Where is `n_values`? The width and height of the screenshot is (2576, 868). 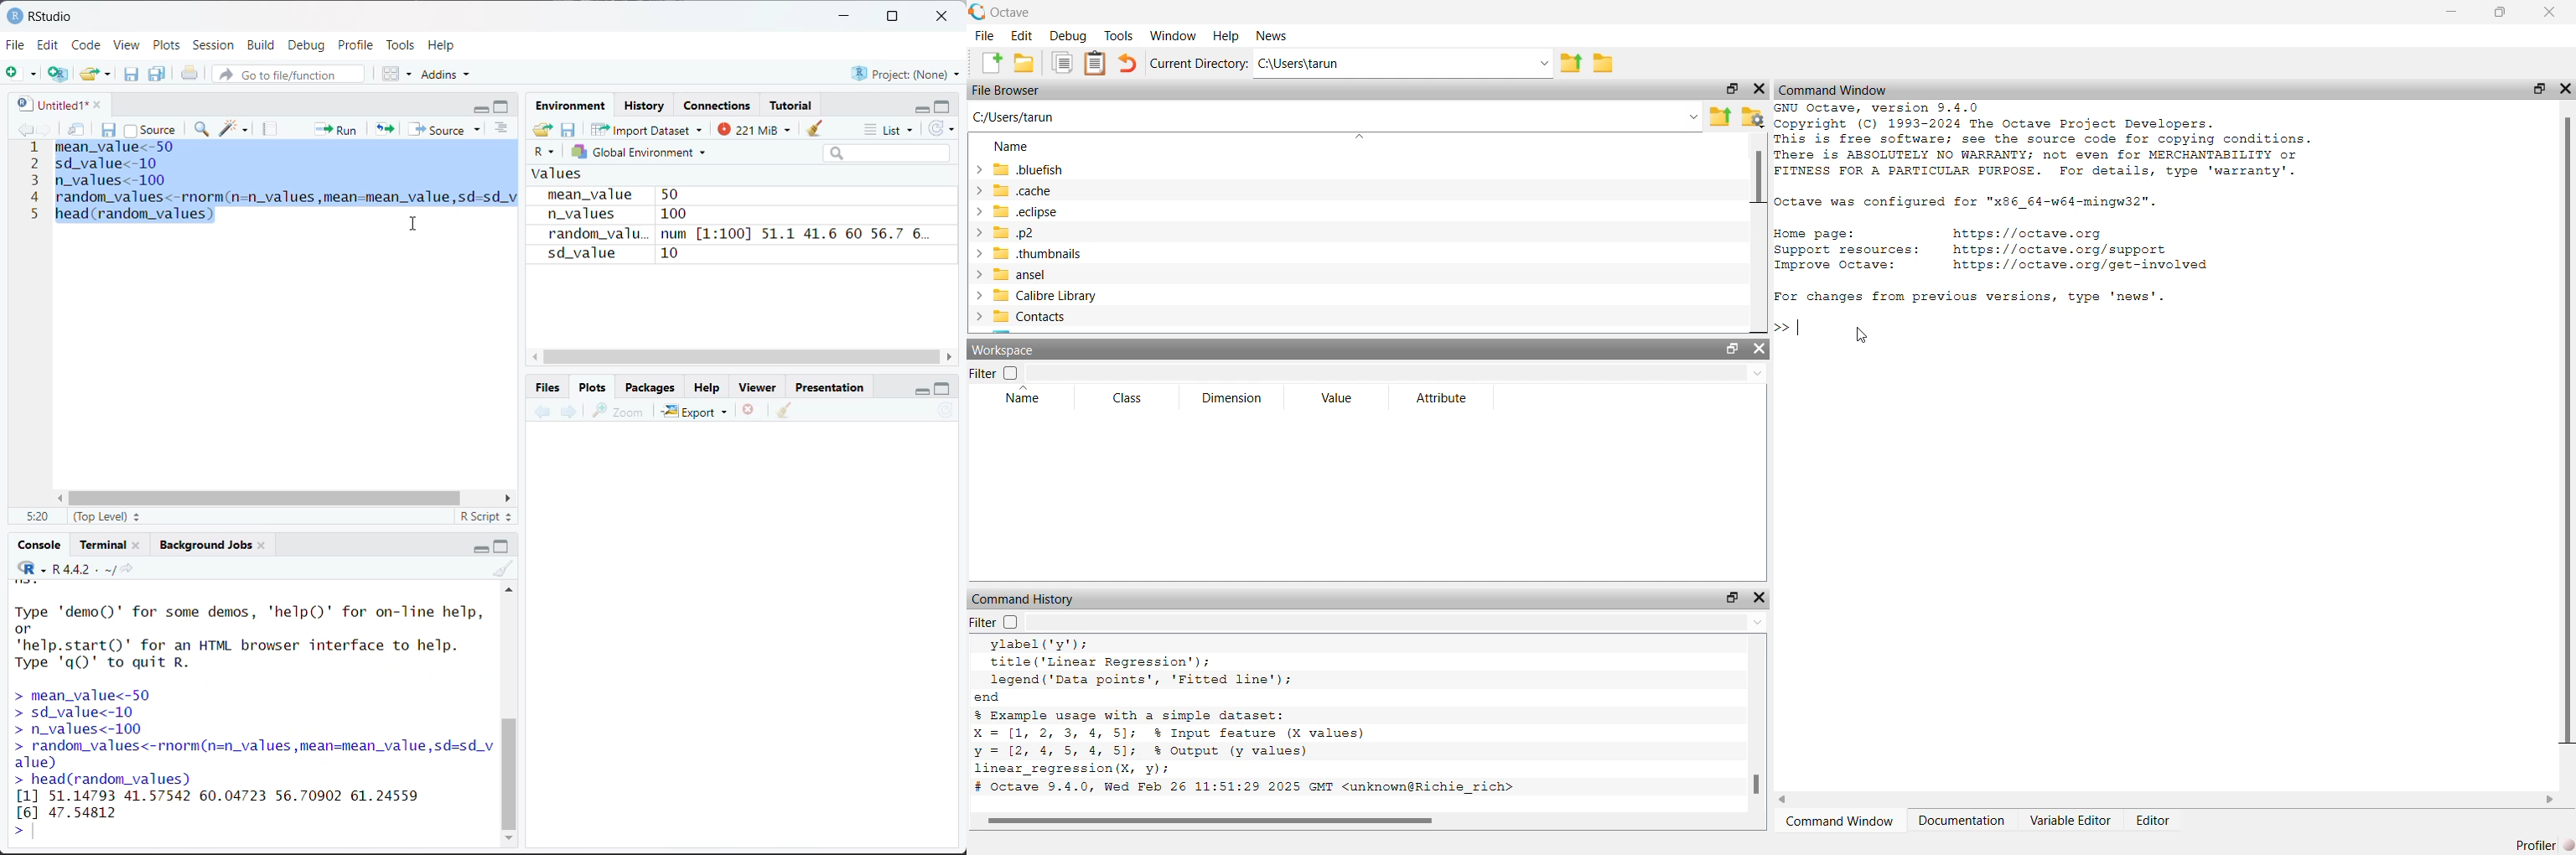
n_values is located at coordinates (586, 214).